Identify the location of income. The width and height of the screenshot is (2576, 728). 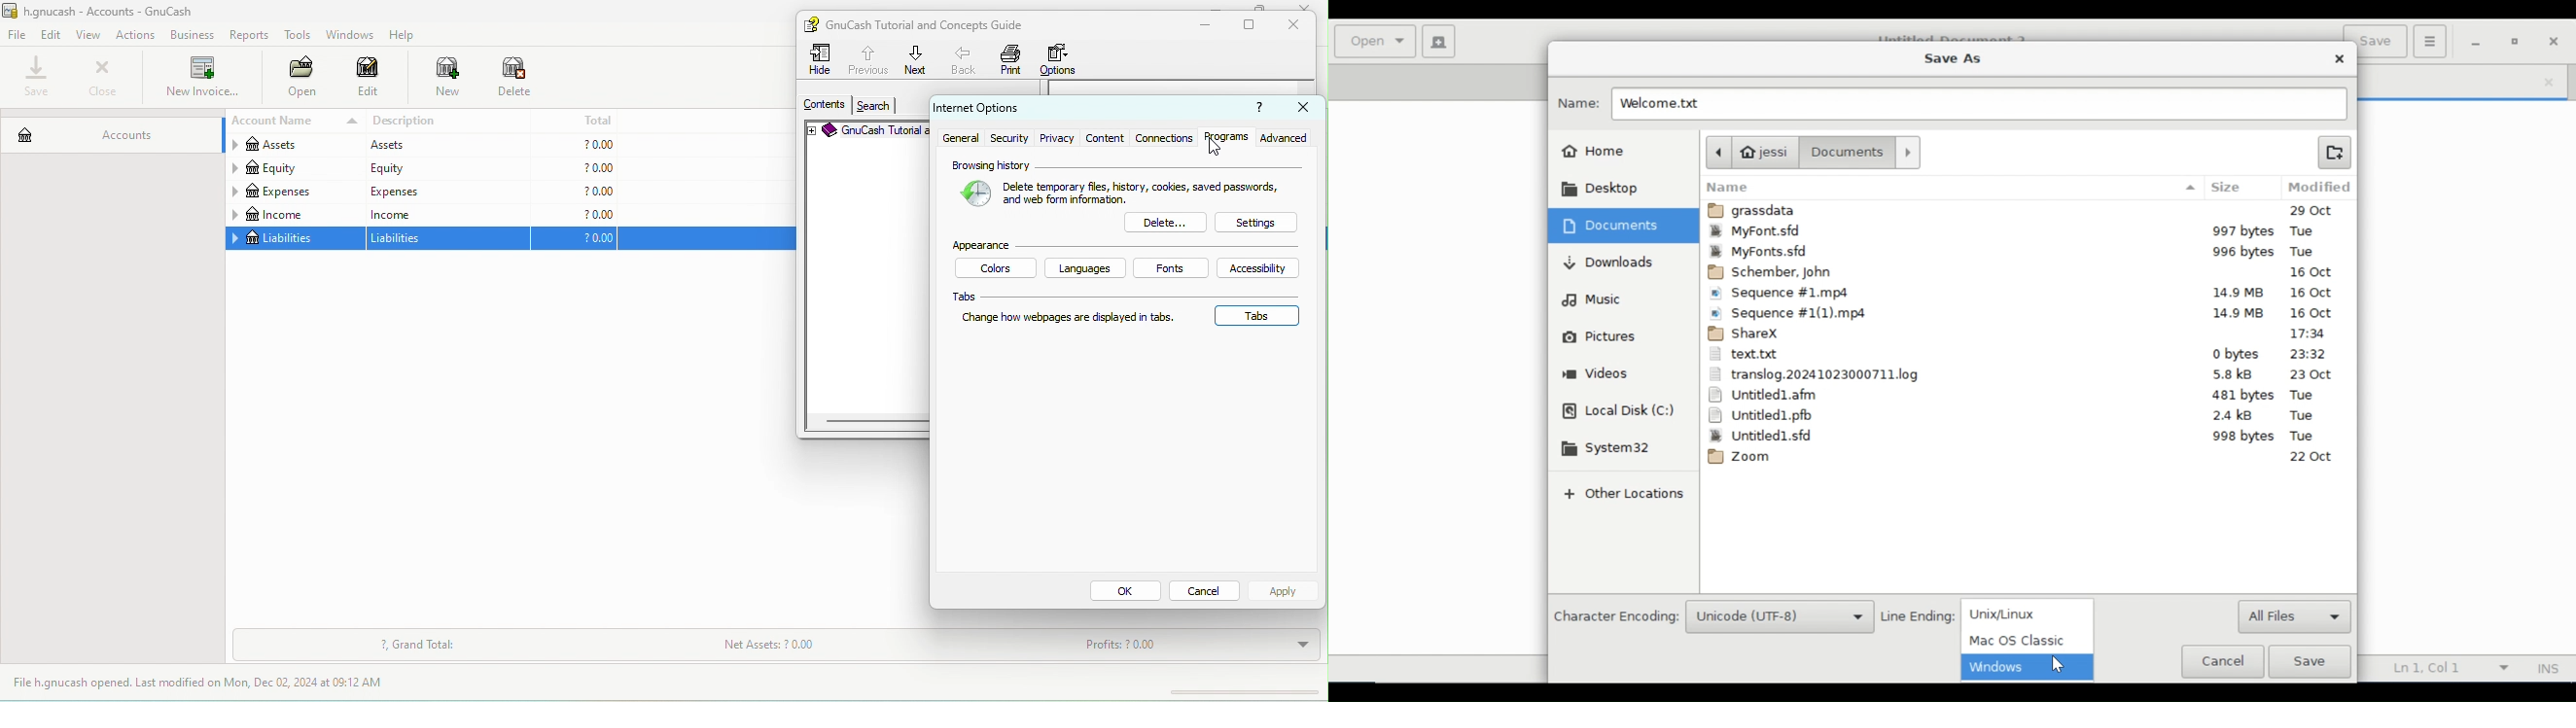
(294, 215).